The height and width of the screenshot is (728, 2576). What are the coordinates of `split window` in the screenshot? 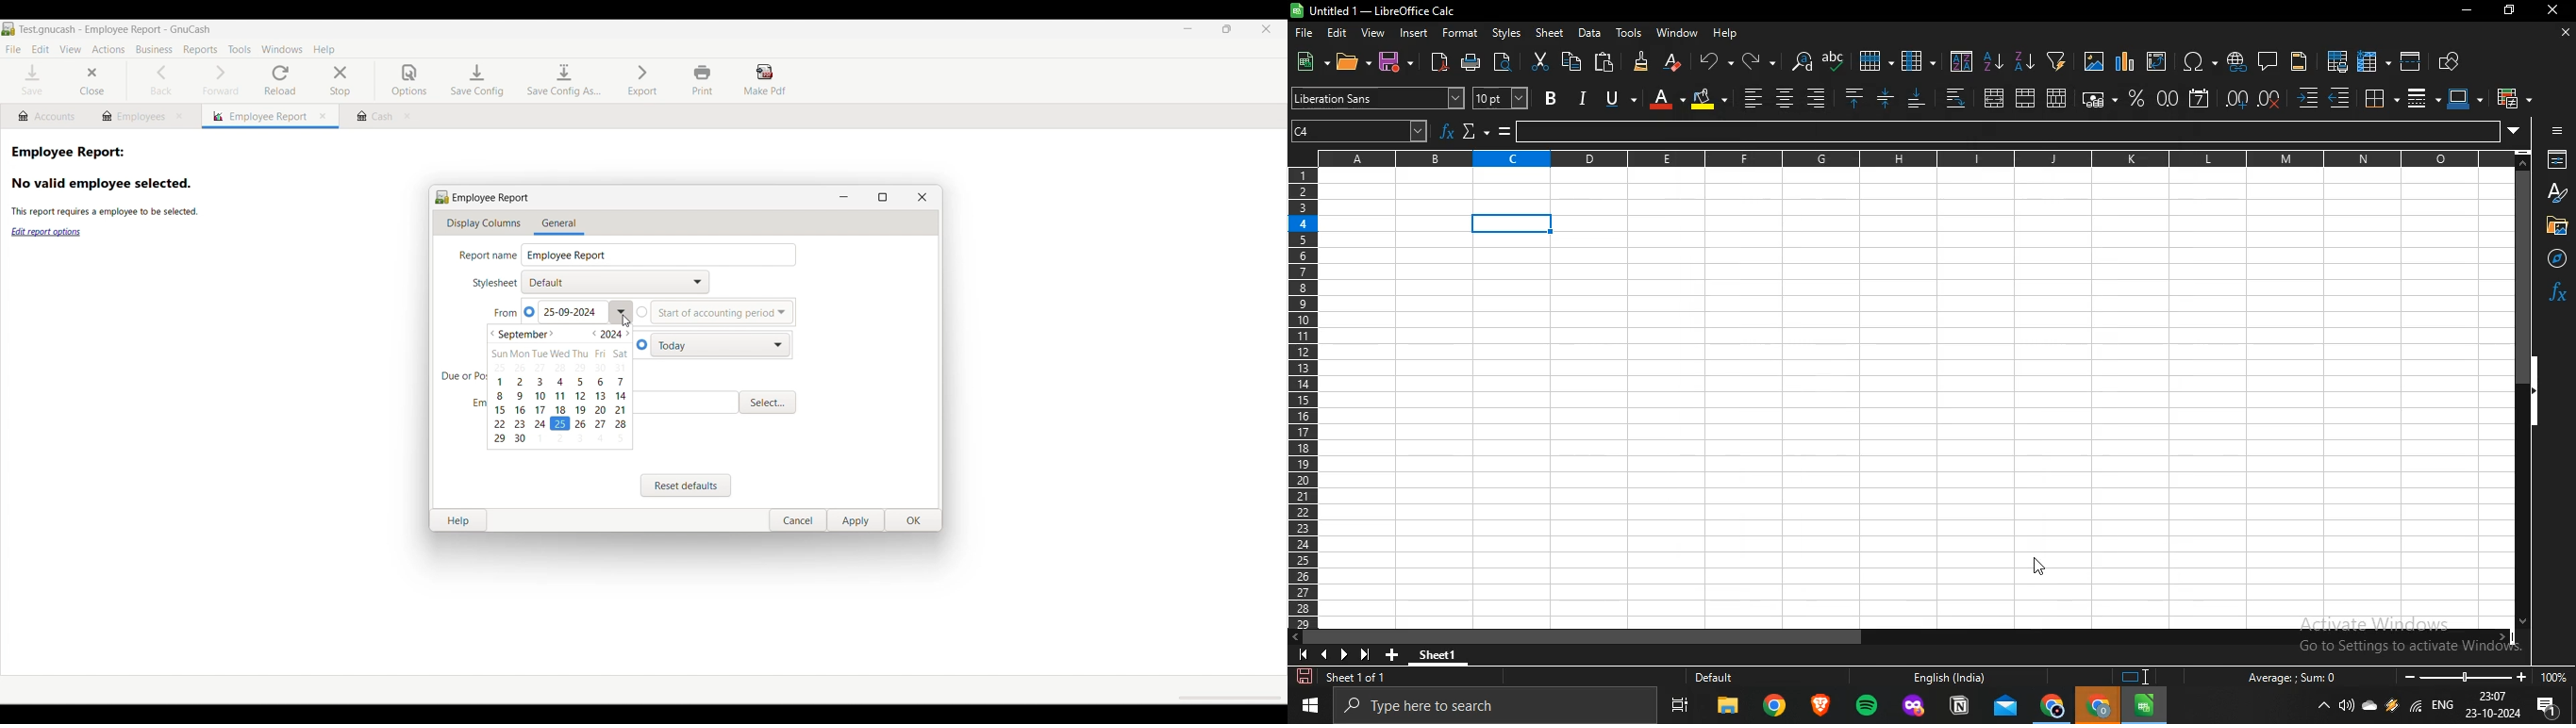 It's located at (2411, 60).